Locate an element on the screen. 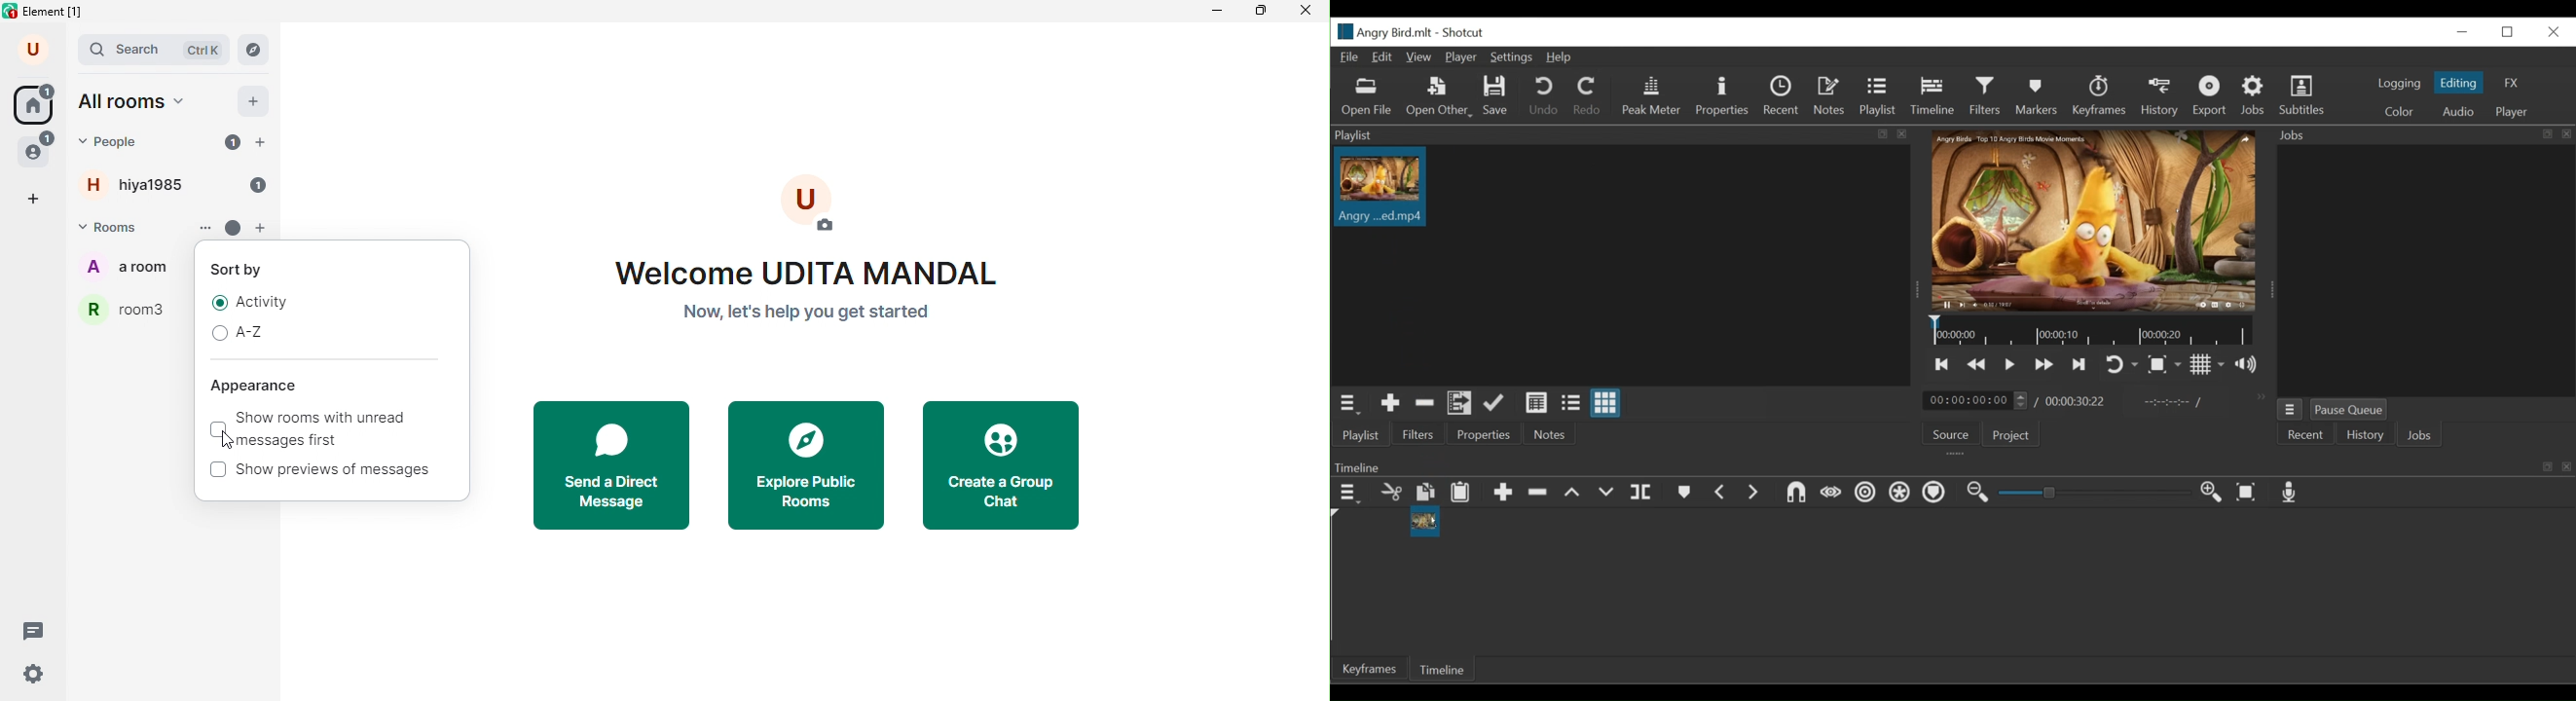 The image size is (2576, 728). Clip  is located at coordinates (1380, 191).